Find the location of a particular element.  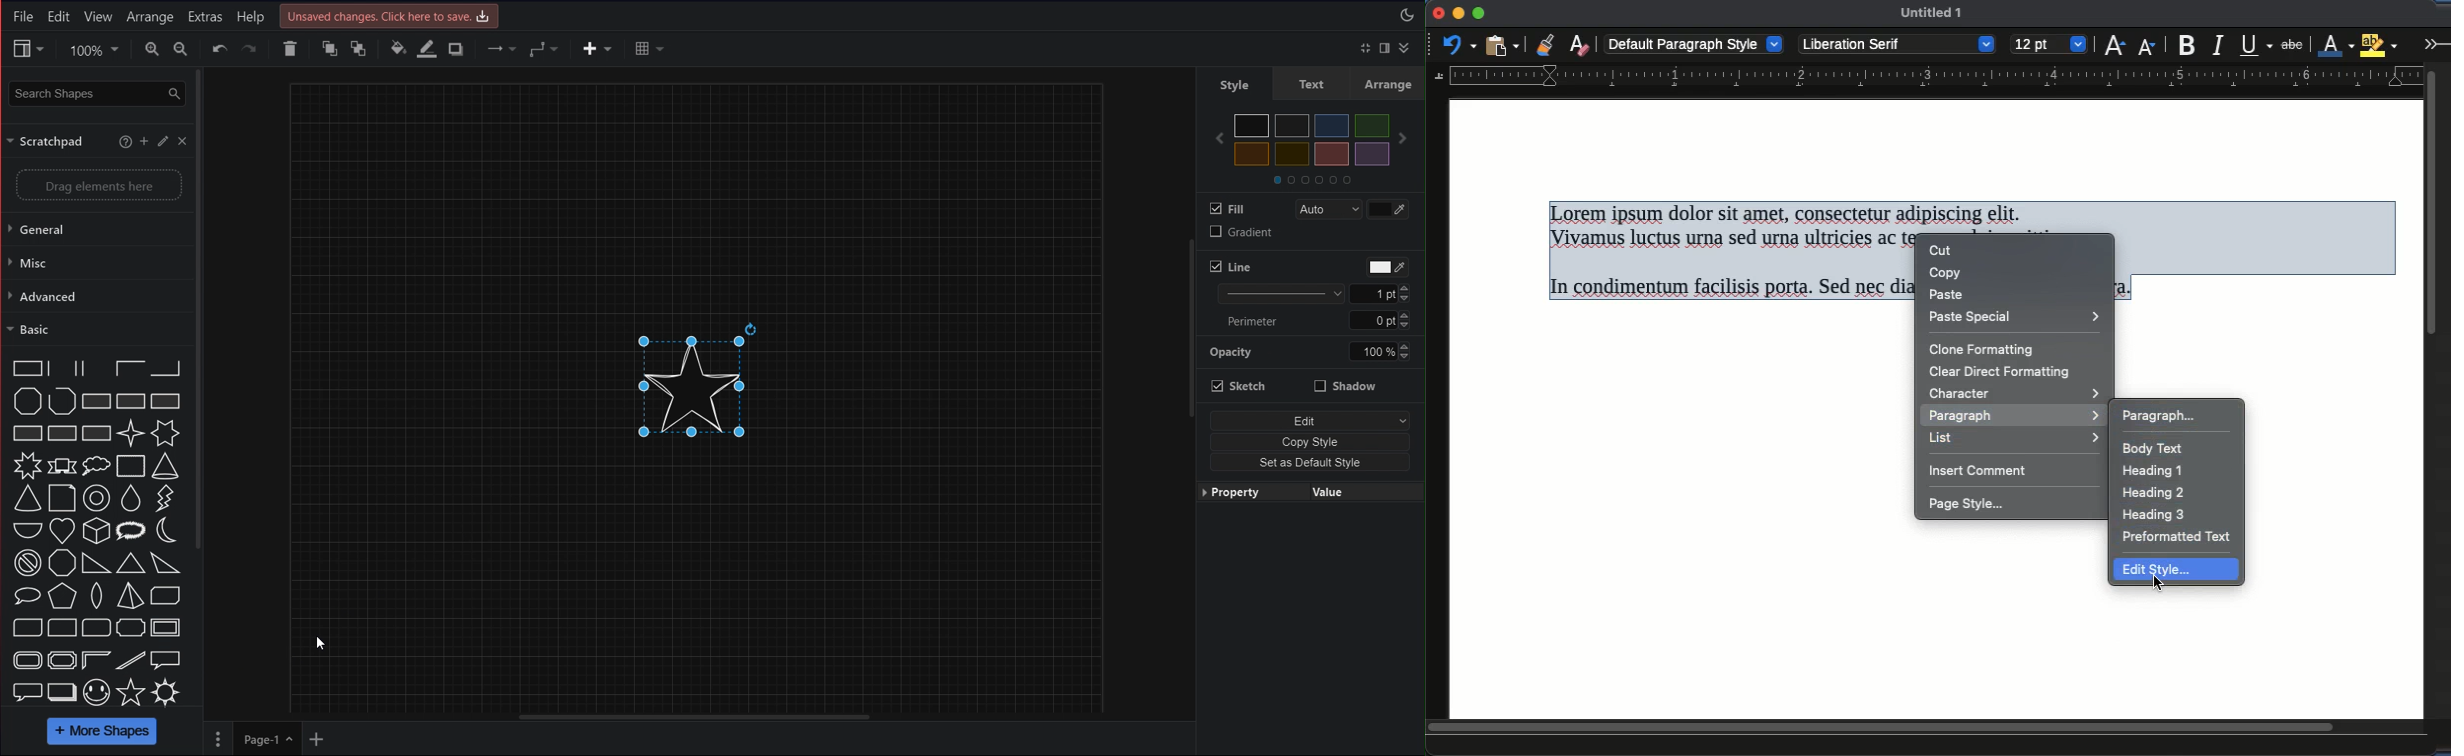

cloud callout is located at coordinates (95, 466).